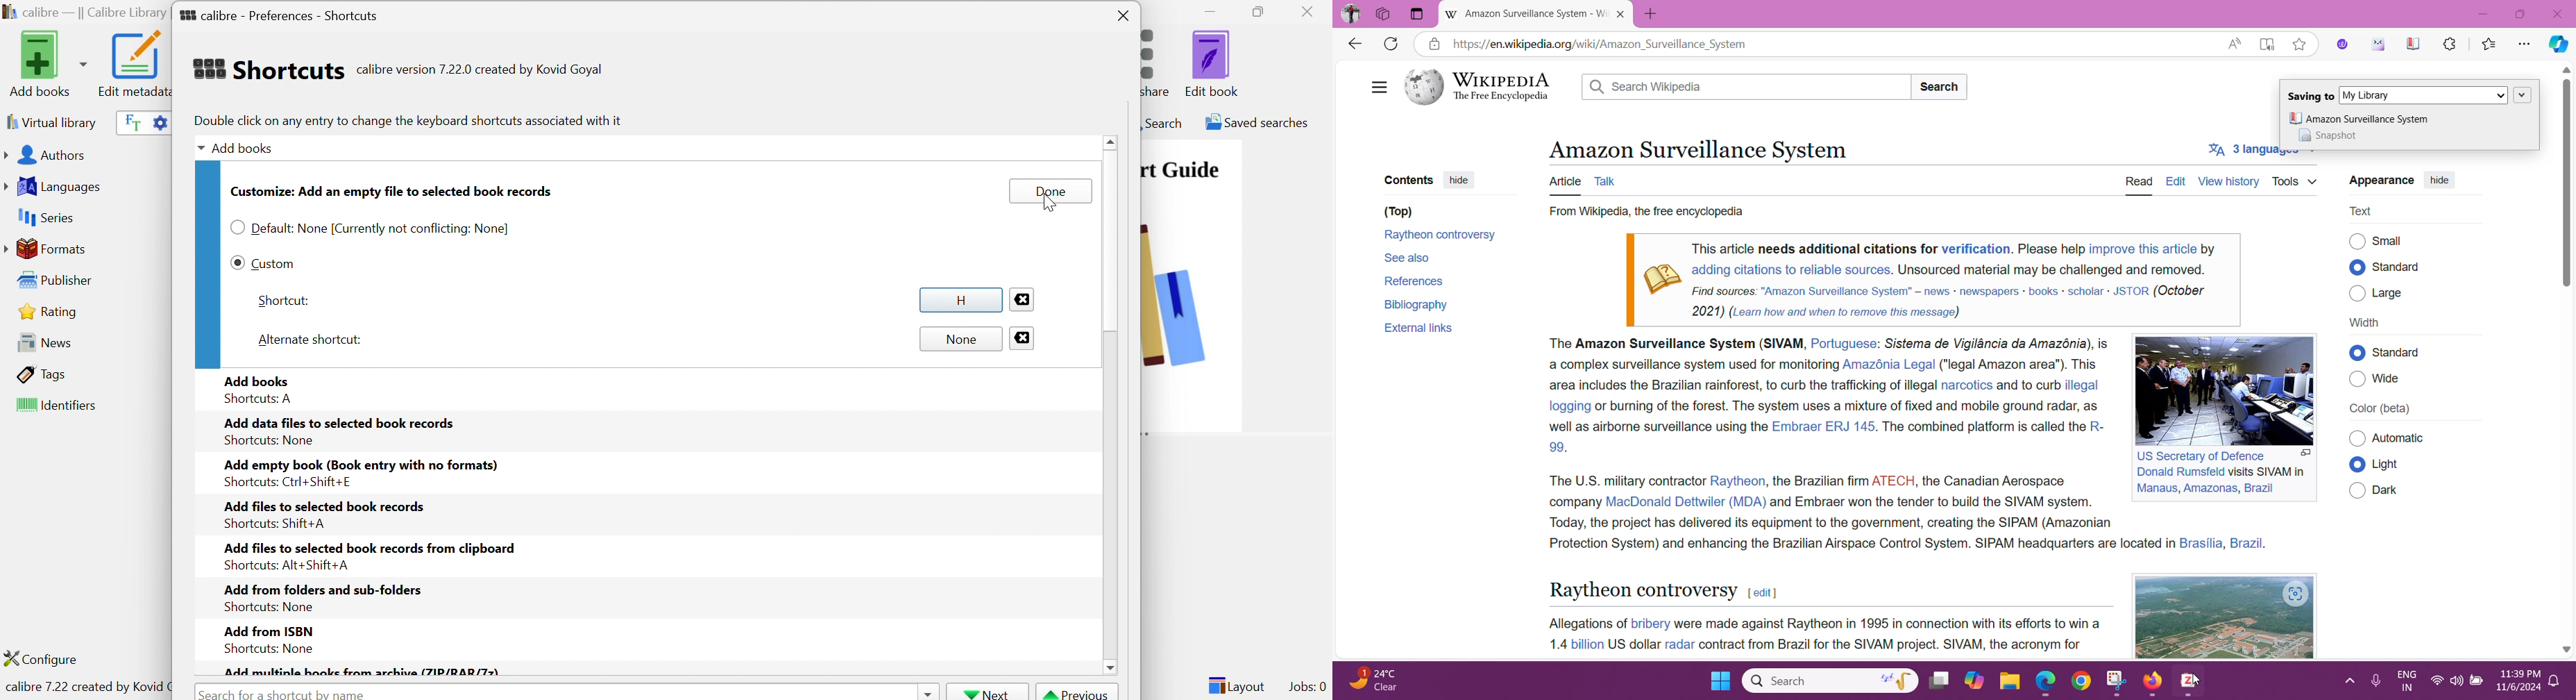 This screenshot has height=700, width=2576. Describe the element at coordinates (50, 122) in the screenshot. I see `Virtual library` at that location.